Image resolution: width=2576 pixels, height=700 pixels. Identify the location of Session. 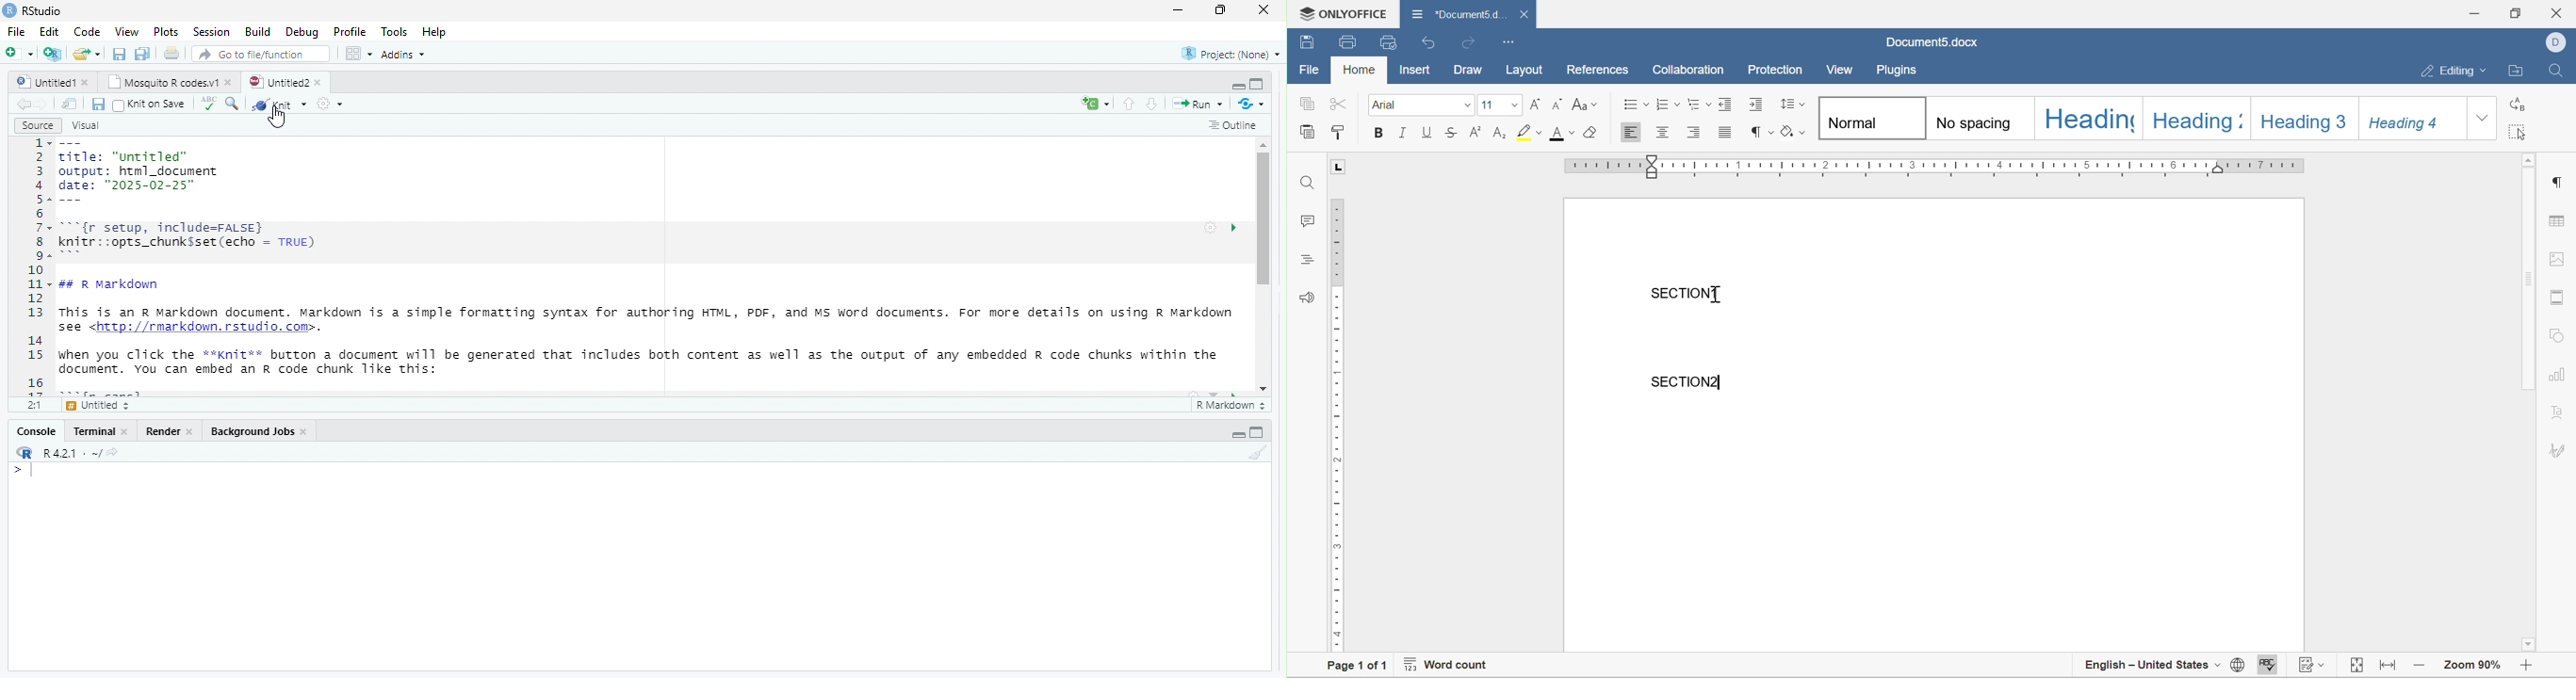
(214, 32).